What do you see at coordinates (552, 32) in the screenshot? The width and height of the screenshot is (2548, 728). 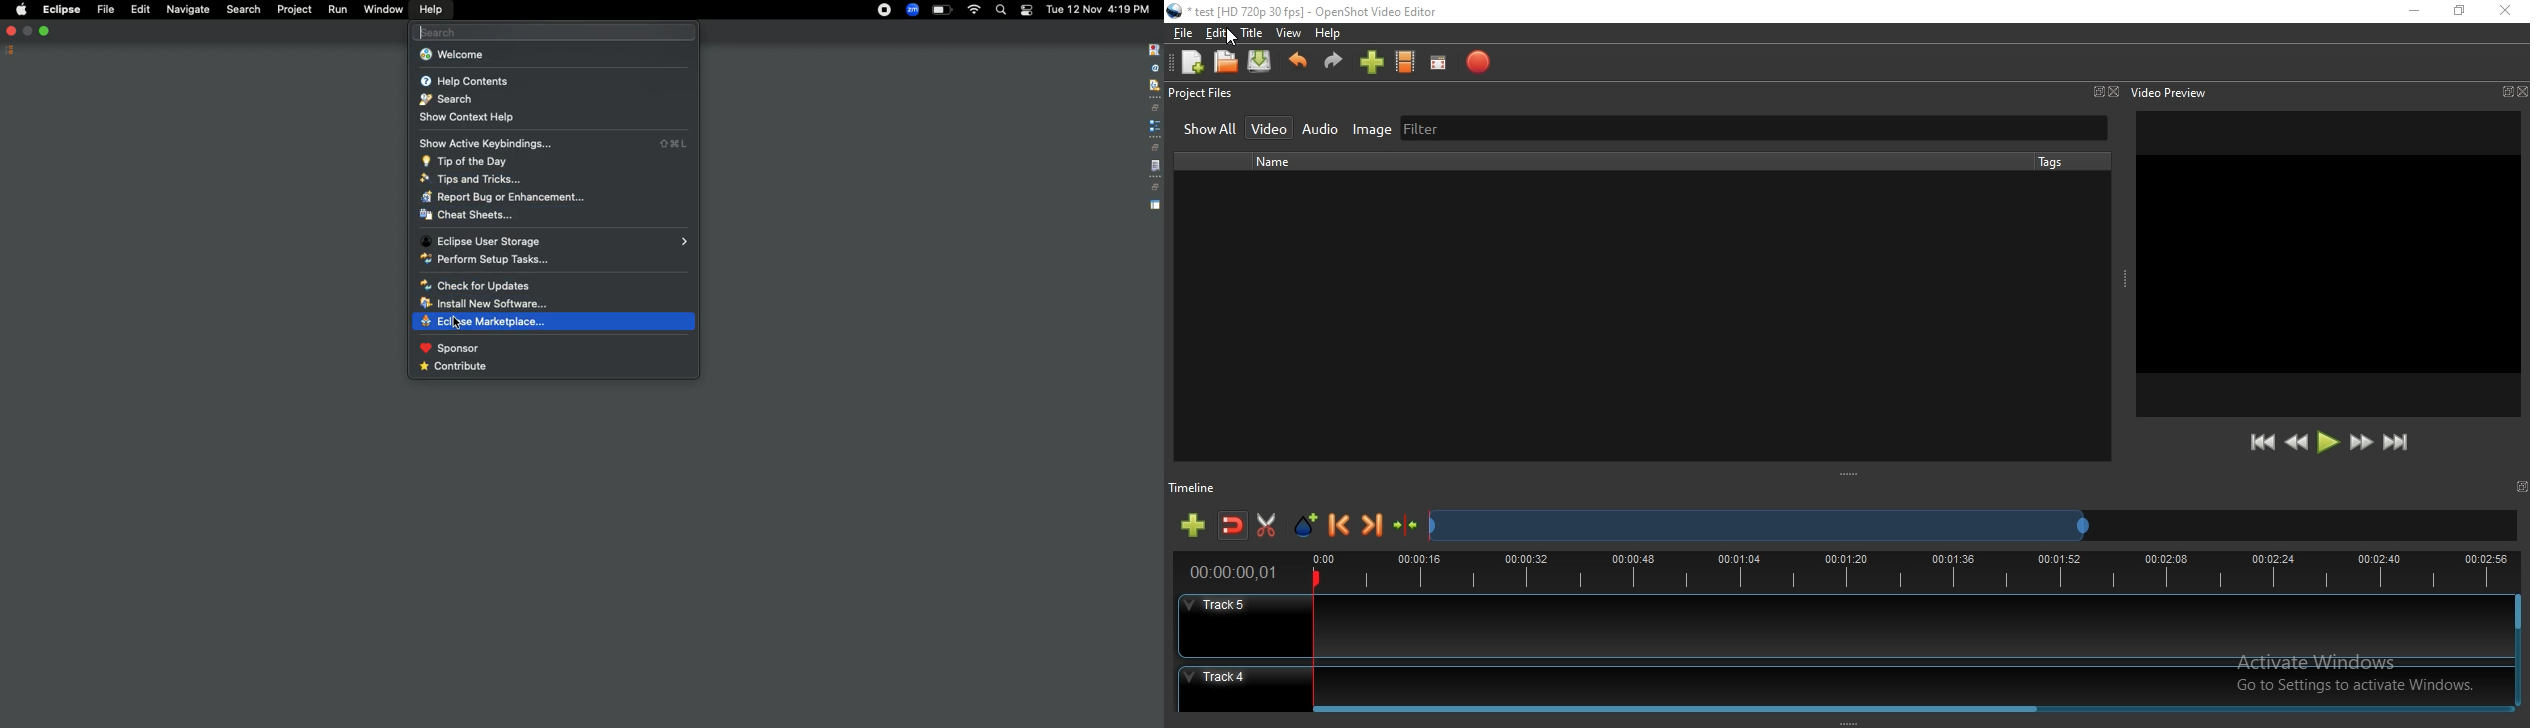 I see `Search` at bounding box center [552, 32].